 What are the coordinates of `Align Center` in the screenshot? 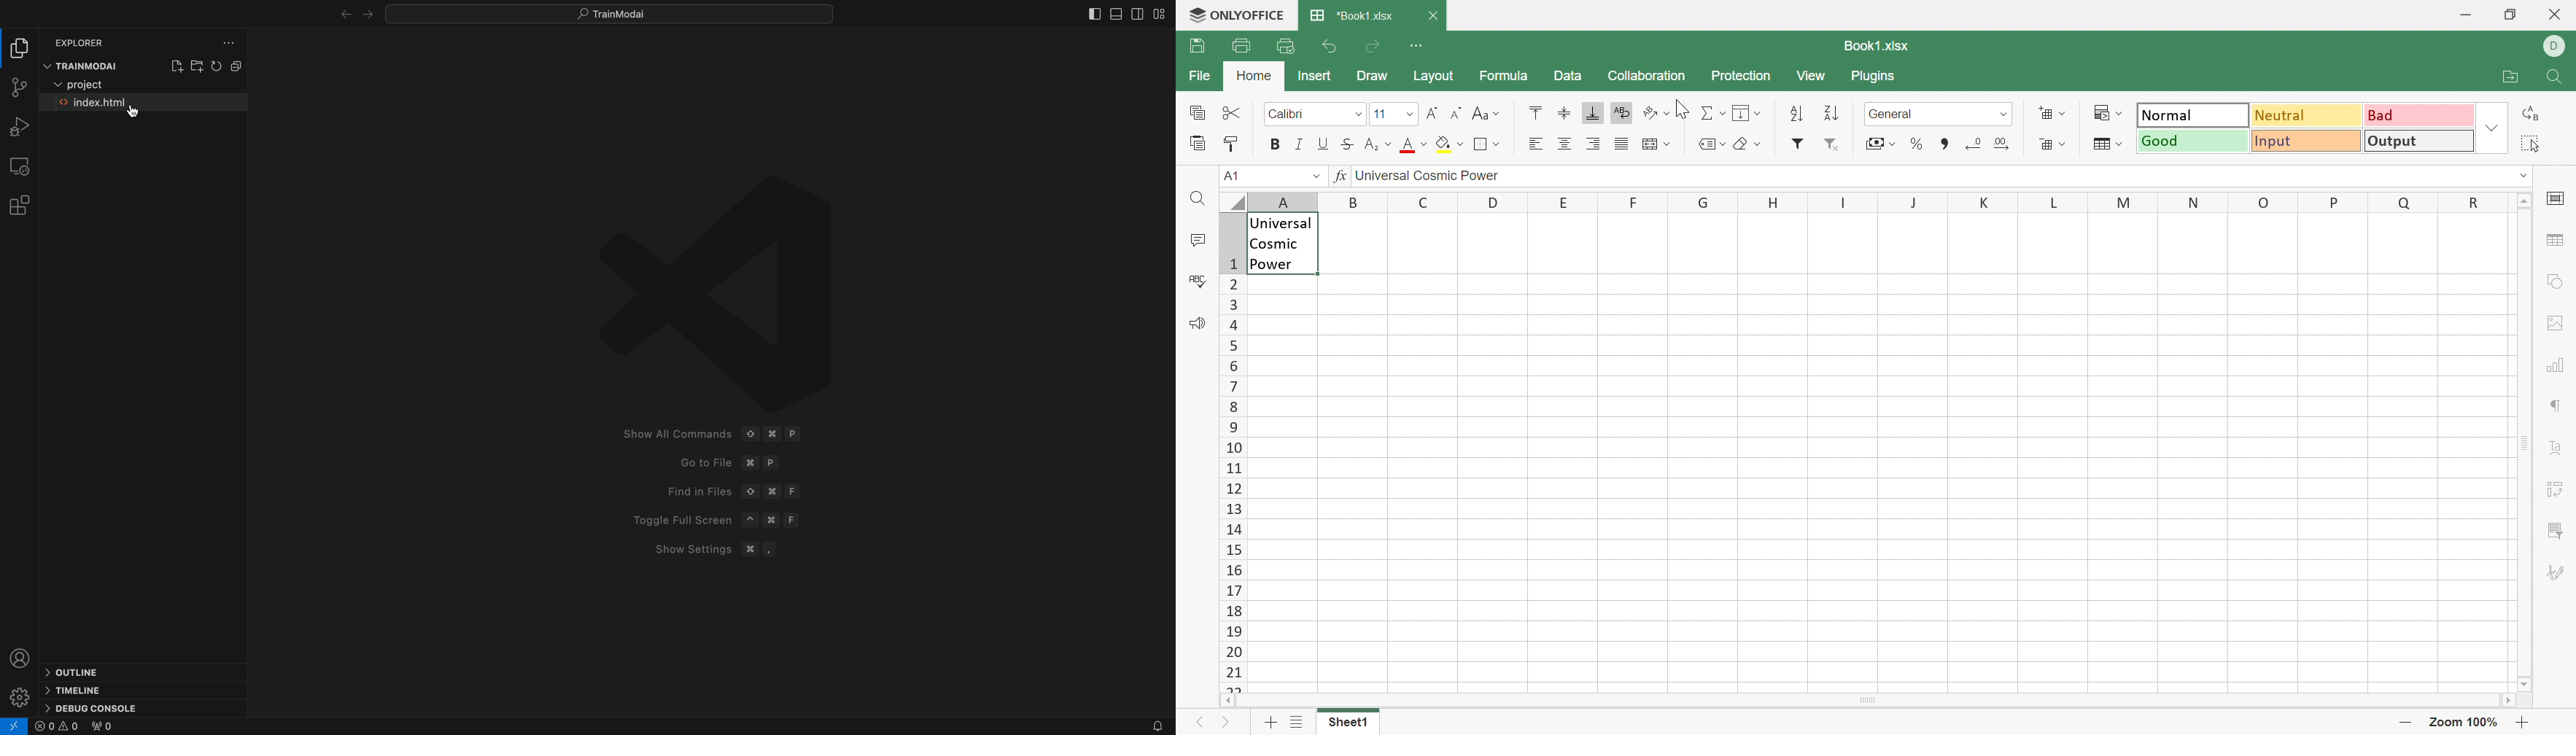 It's located at (1564, 144).